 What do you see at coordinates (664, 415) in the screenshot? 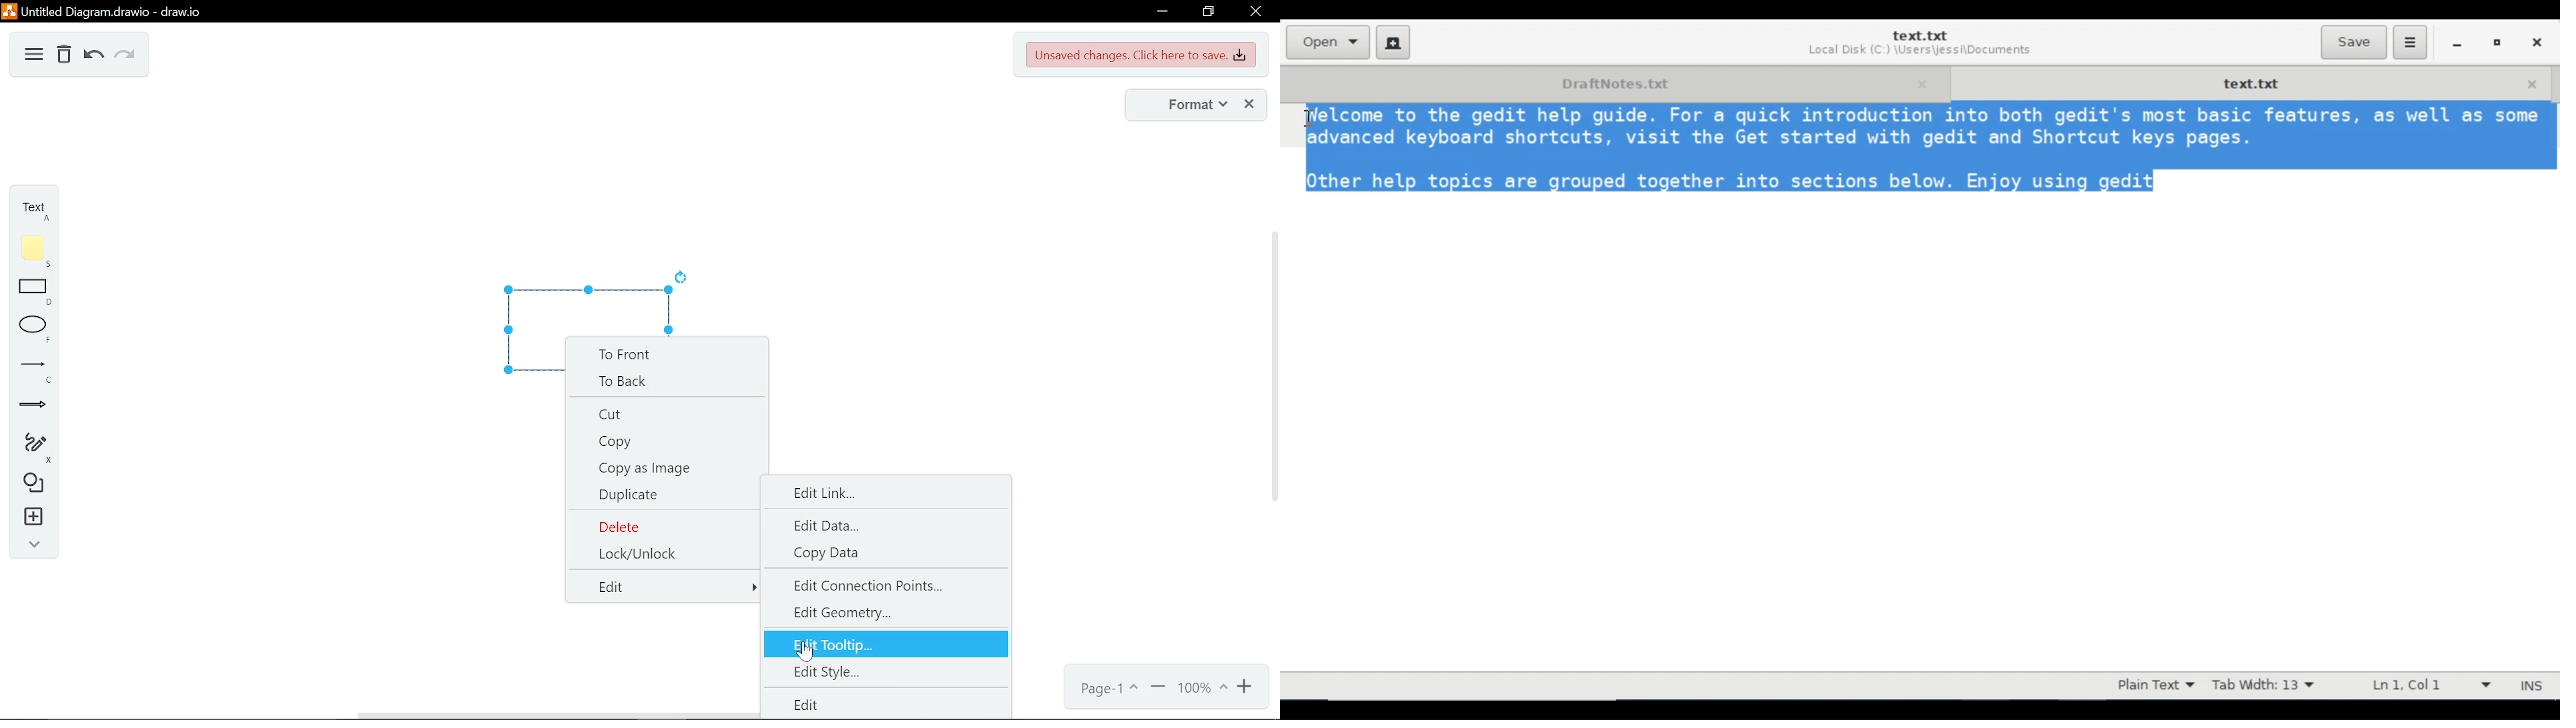
I see `cut` at bounding box center [664, 415].